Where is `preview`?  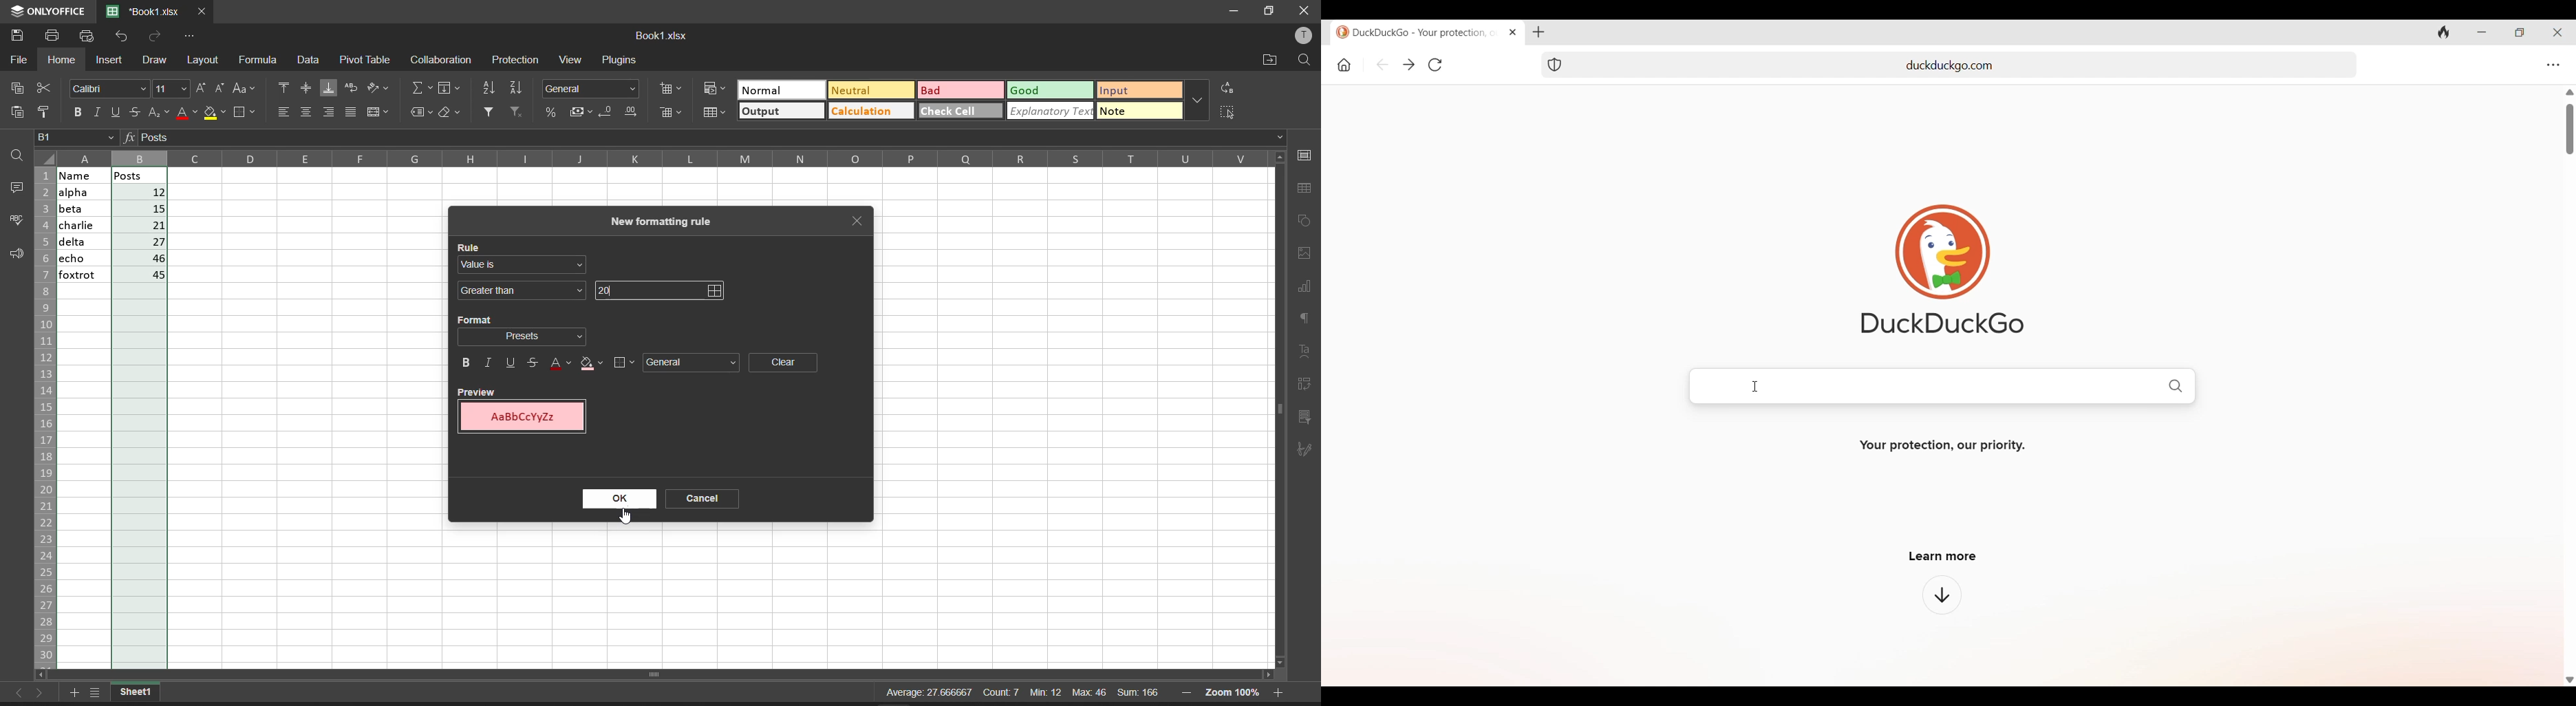
preview is located at coordinates (526, 412).